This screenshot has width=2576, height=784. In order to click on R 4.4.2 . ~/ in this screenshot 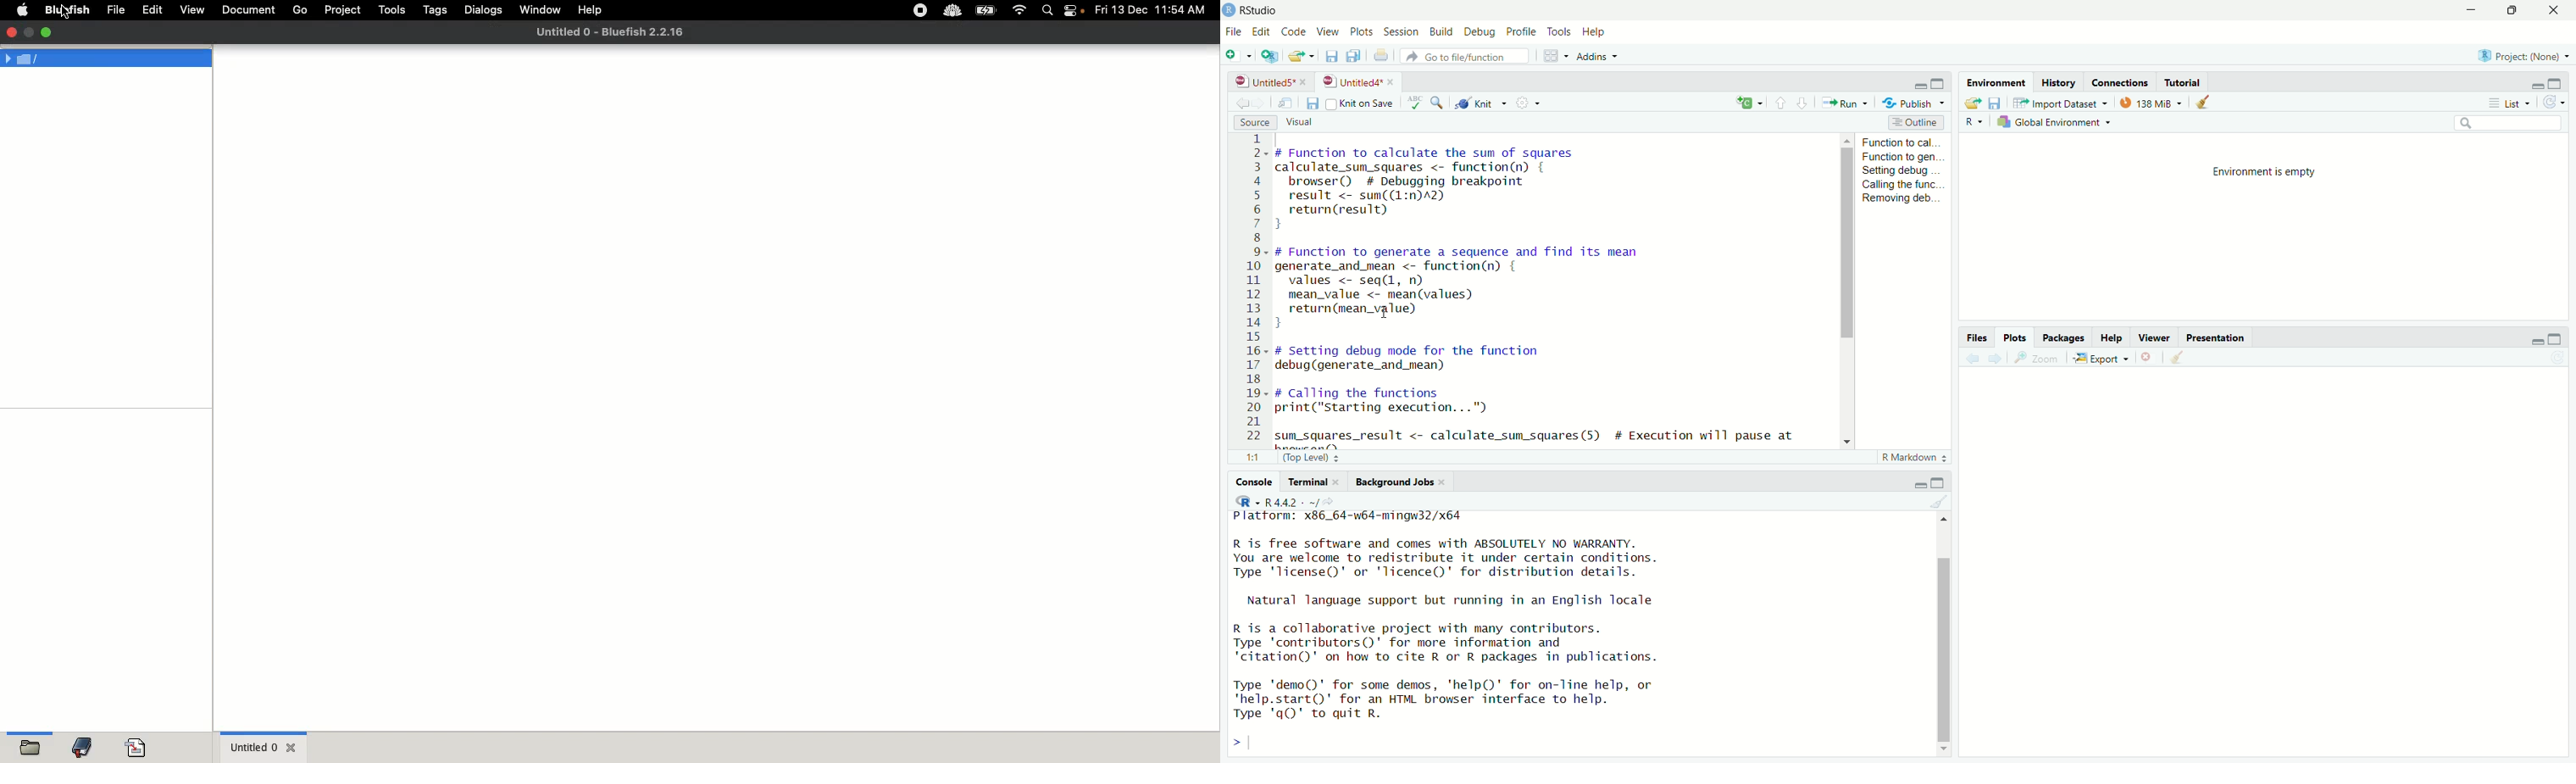, I will do `click(1292, 502)`.